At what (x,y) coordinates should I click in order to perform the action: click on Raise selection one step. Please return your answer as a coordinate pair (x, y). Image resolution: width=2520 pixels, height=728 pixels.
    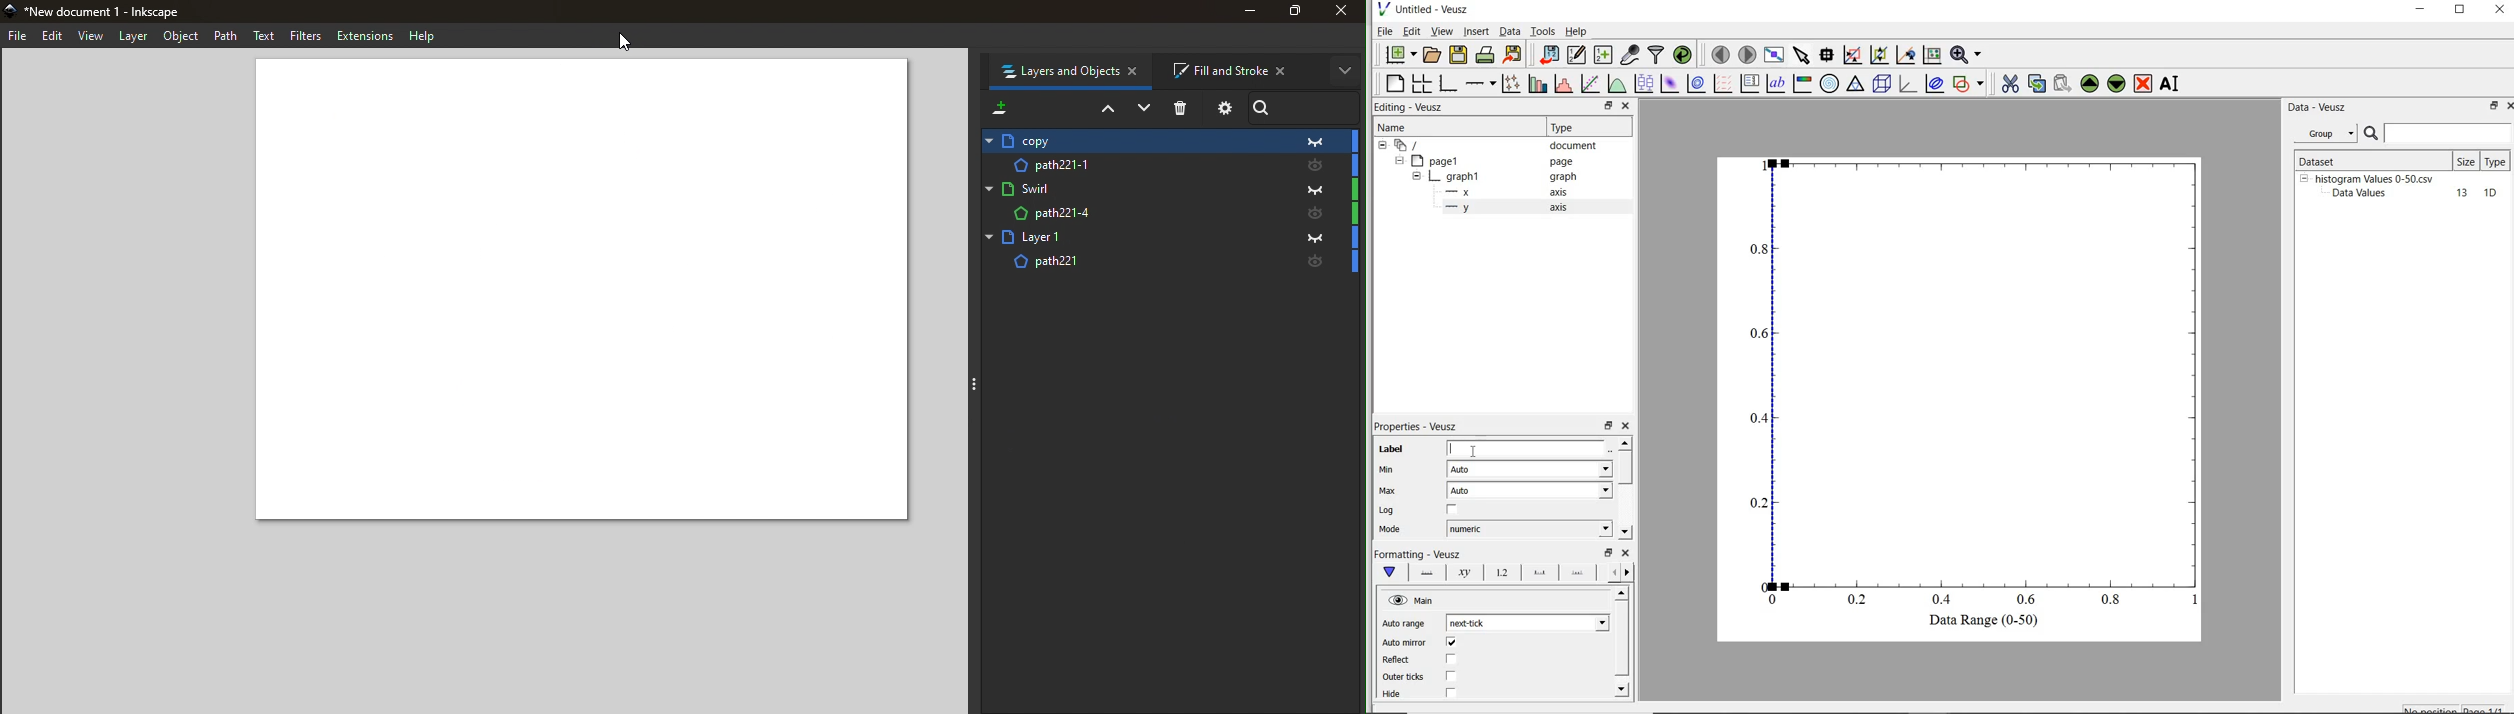
    Looking at the image, I should click on (1105, 111).